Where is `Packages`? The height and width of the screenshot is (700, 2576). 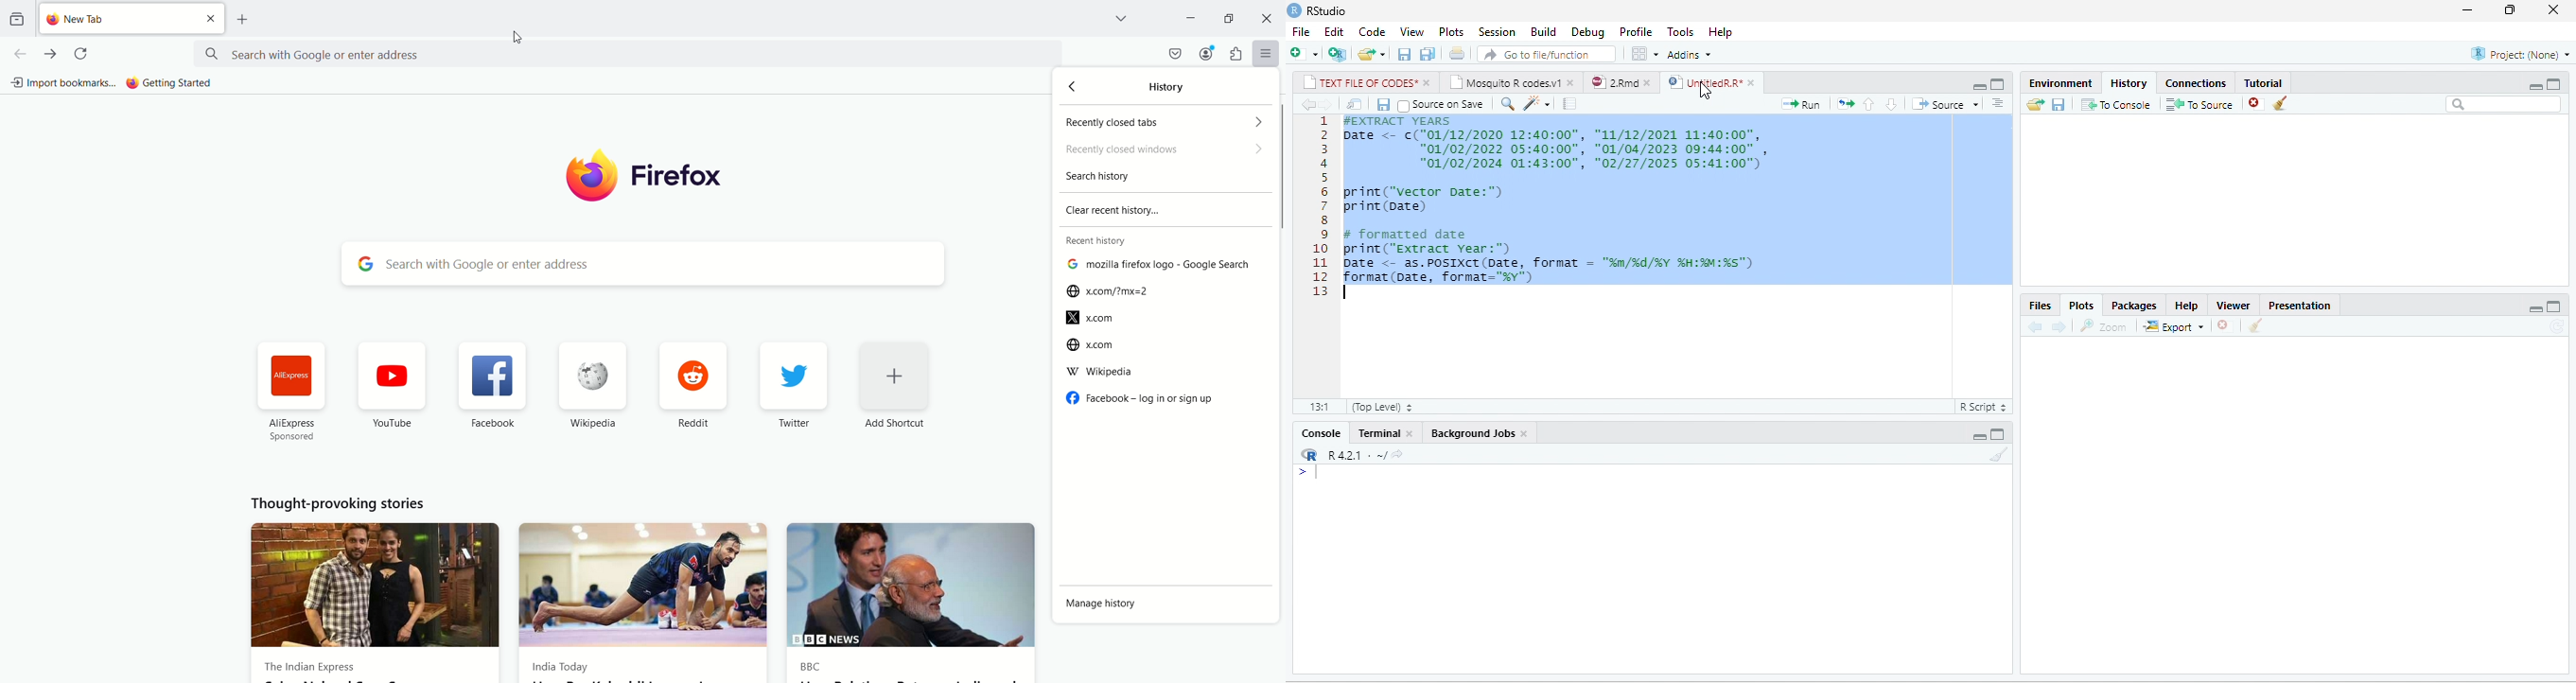
Packages is located at coordinates (2135, 306).